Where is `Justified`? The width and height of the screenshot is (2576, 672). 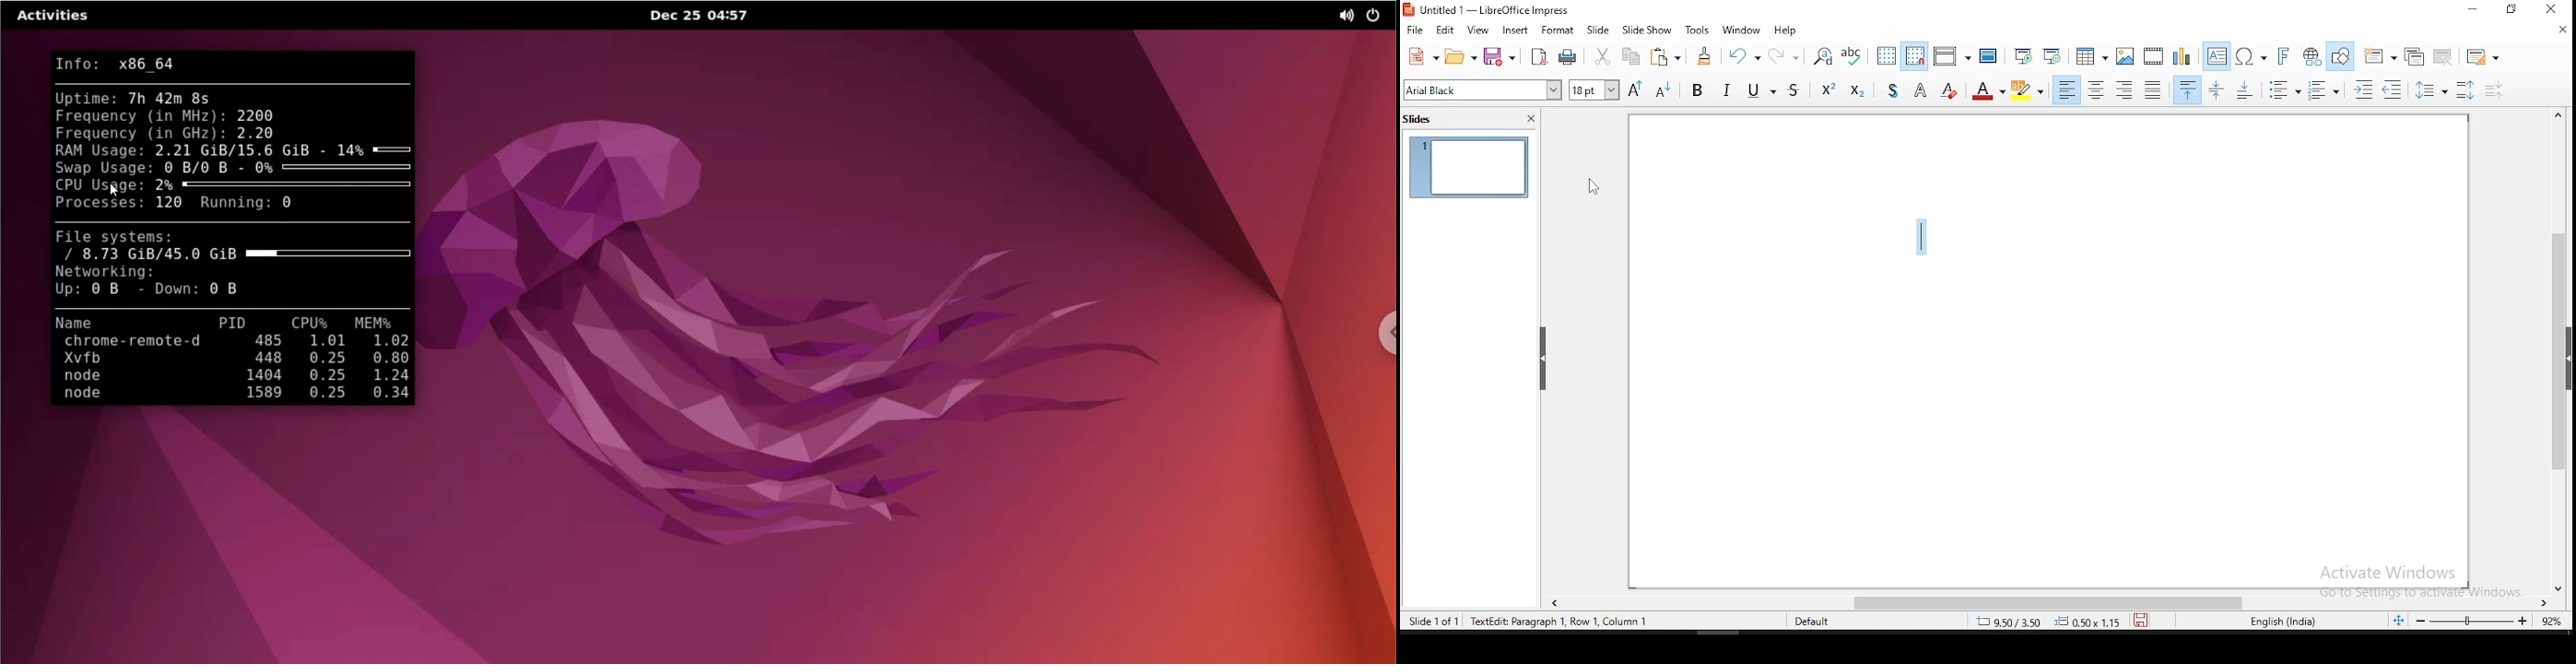
Justified is located at coordinates (2154, 89).